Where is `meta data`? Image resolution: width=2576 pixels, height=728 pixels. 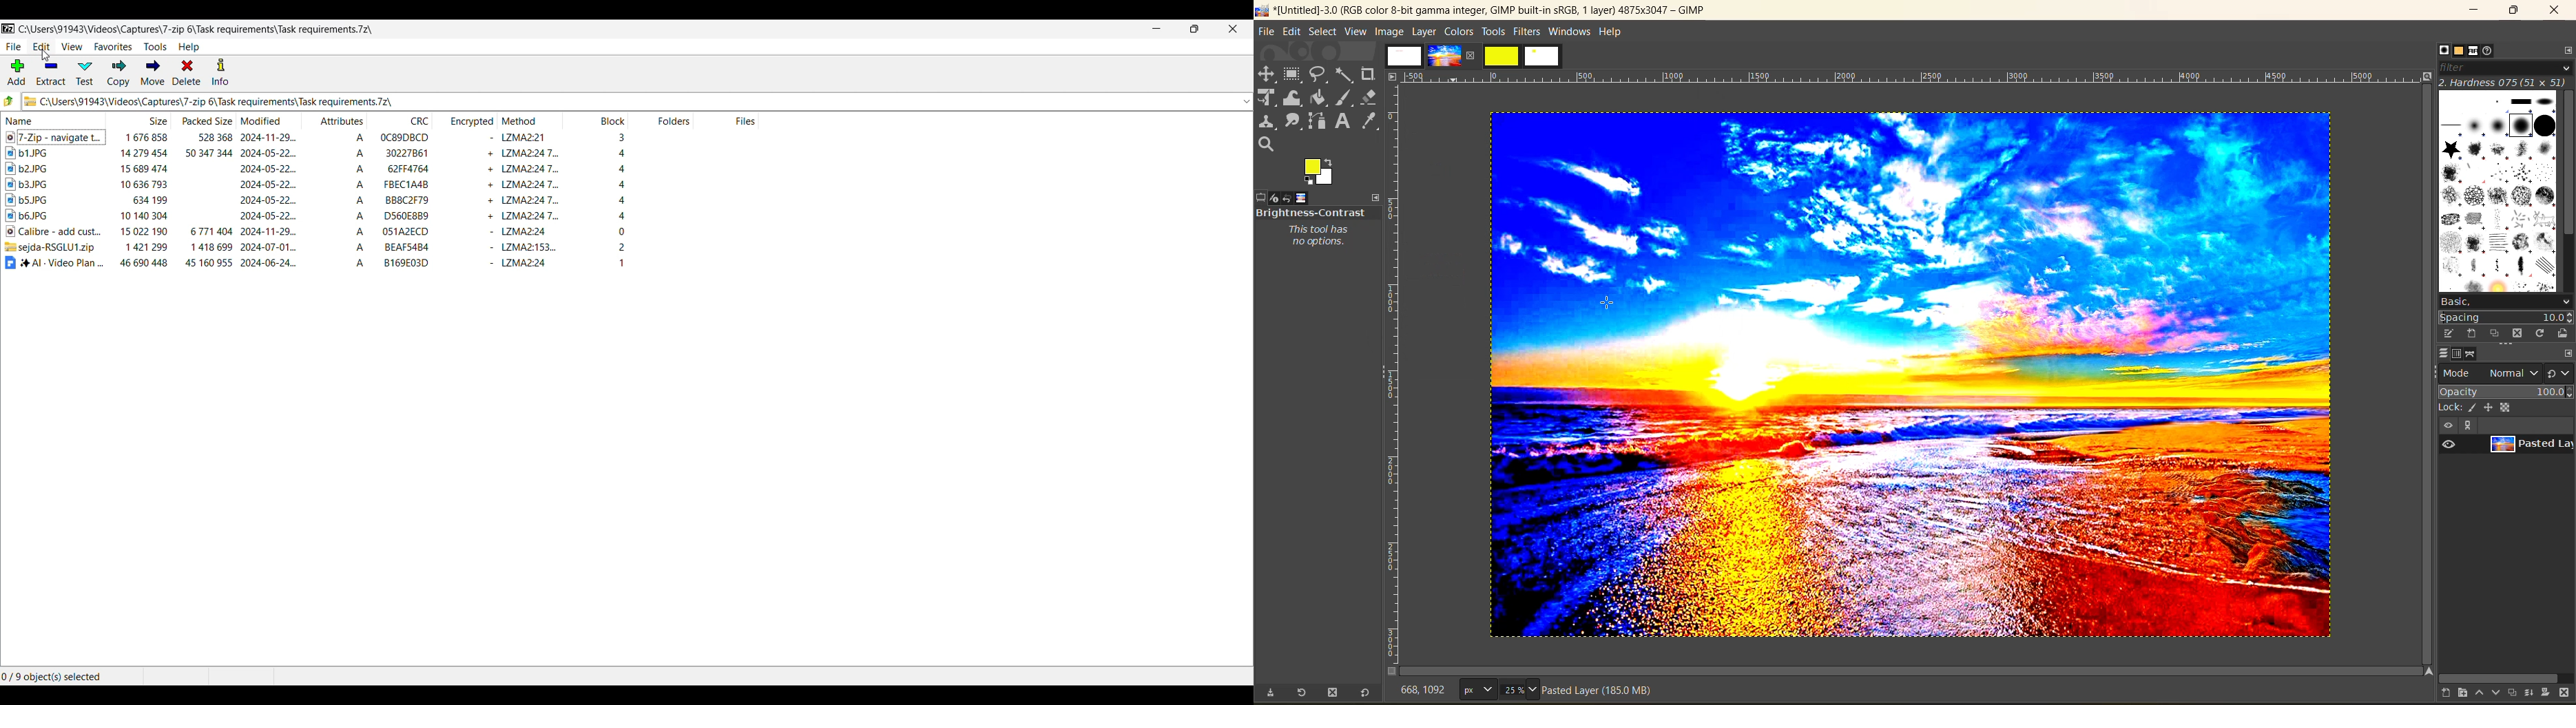 meta data is located at coordinates (1600, 693).